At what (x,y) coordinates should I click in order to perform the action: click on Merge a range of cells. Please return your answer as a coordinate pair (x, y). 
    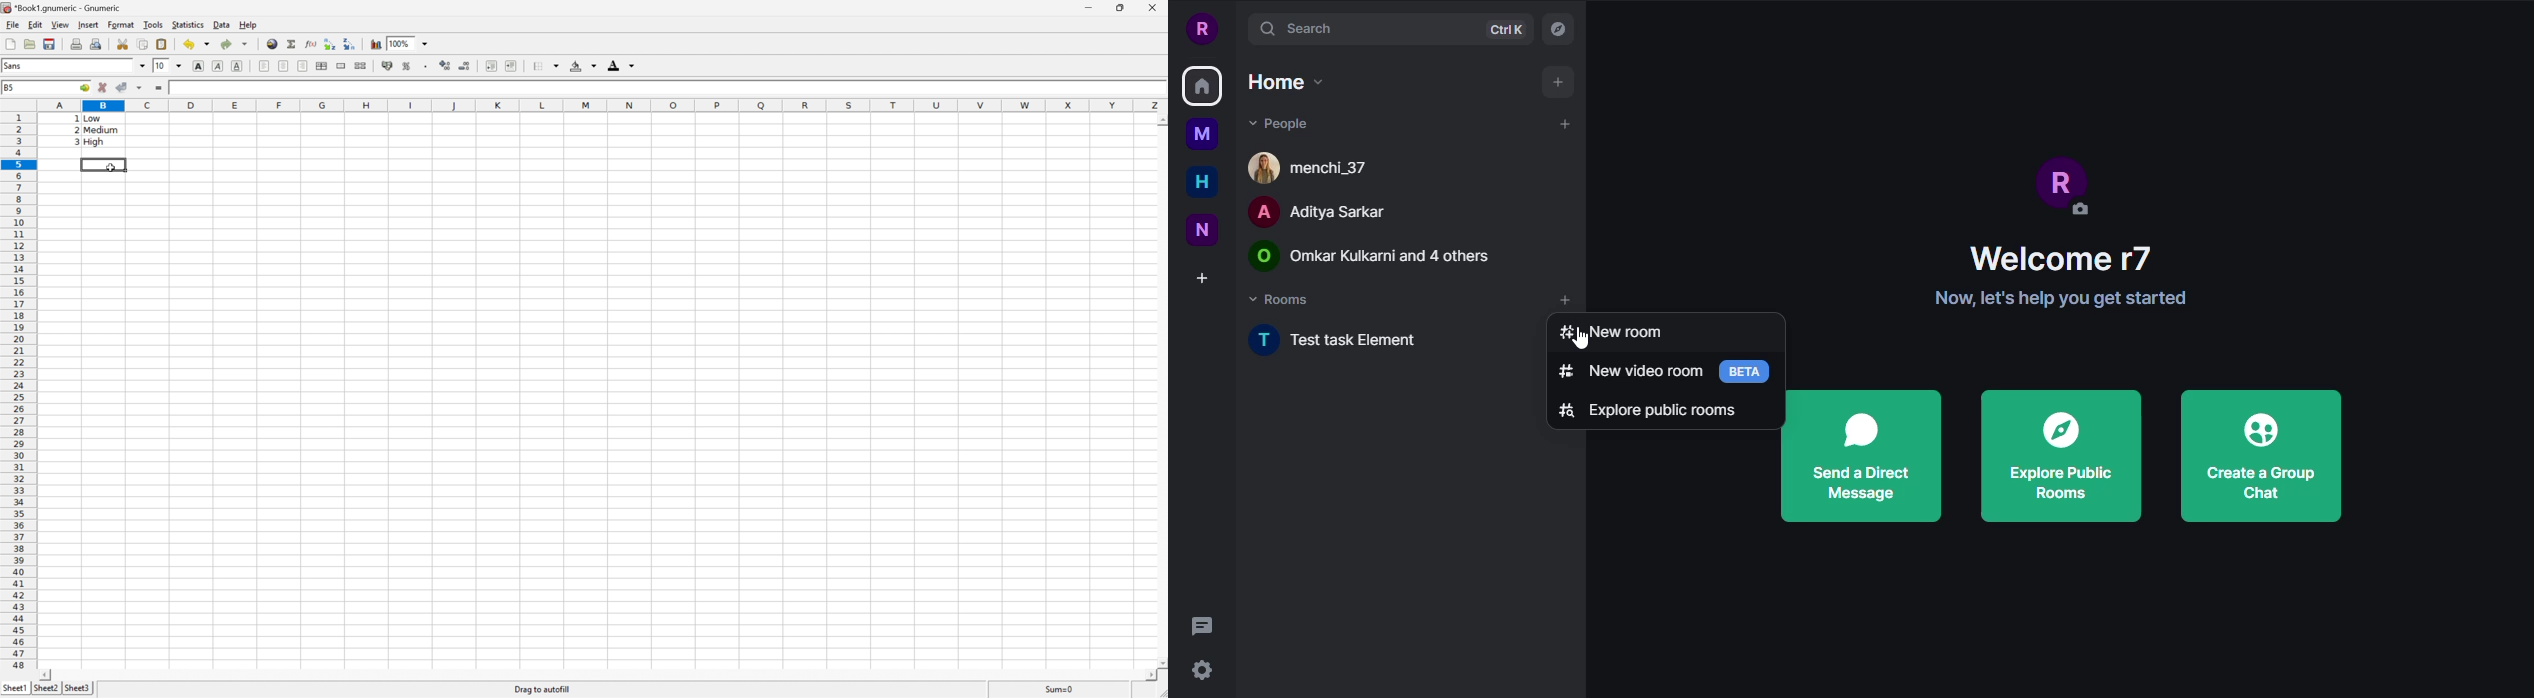
    Looking at the image, I should click on (341, 66).